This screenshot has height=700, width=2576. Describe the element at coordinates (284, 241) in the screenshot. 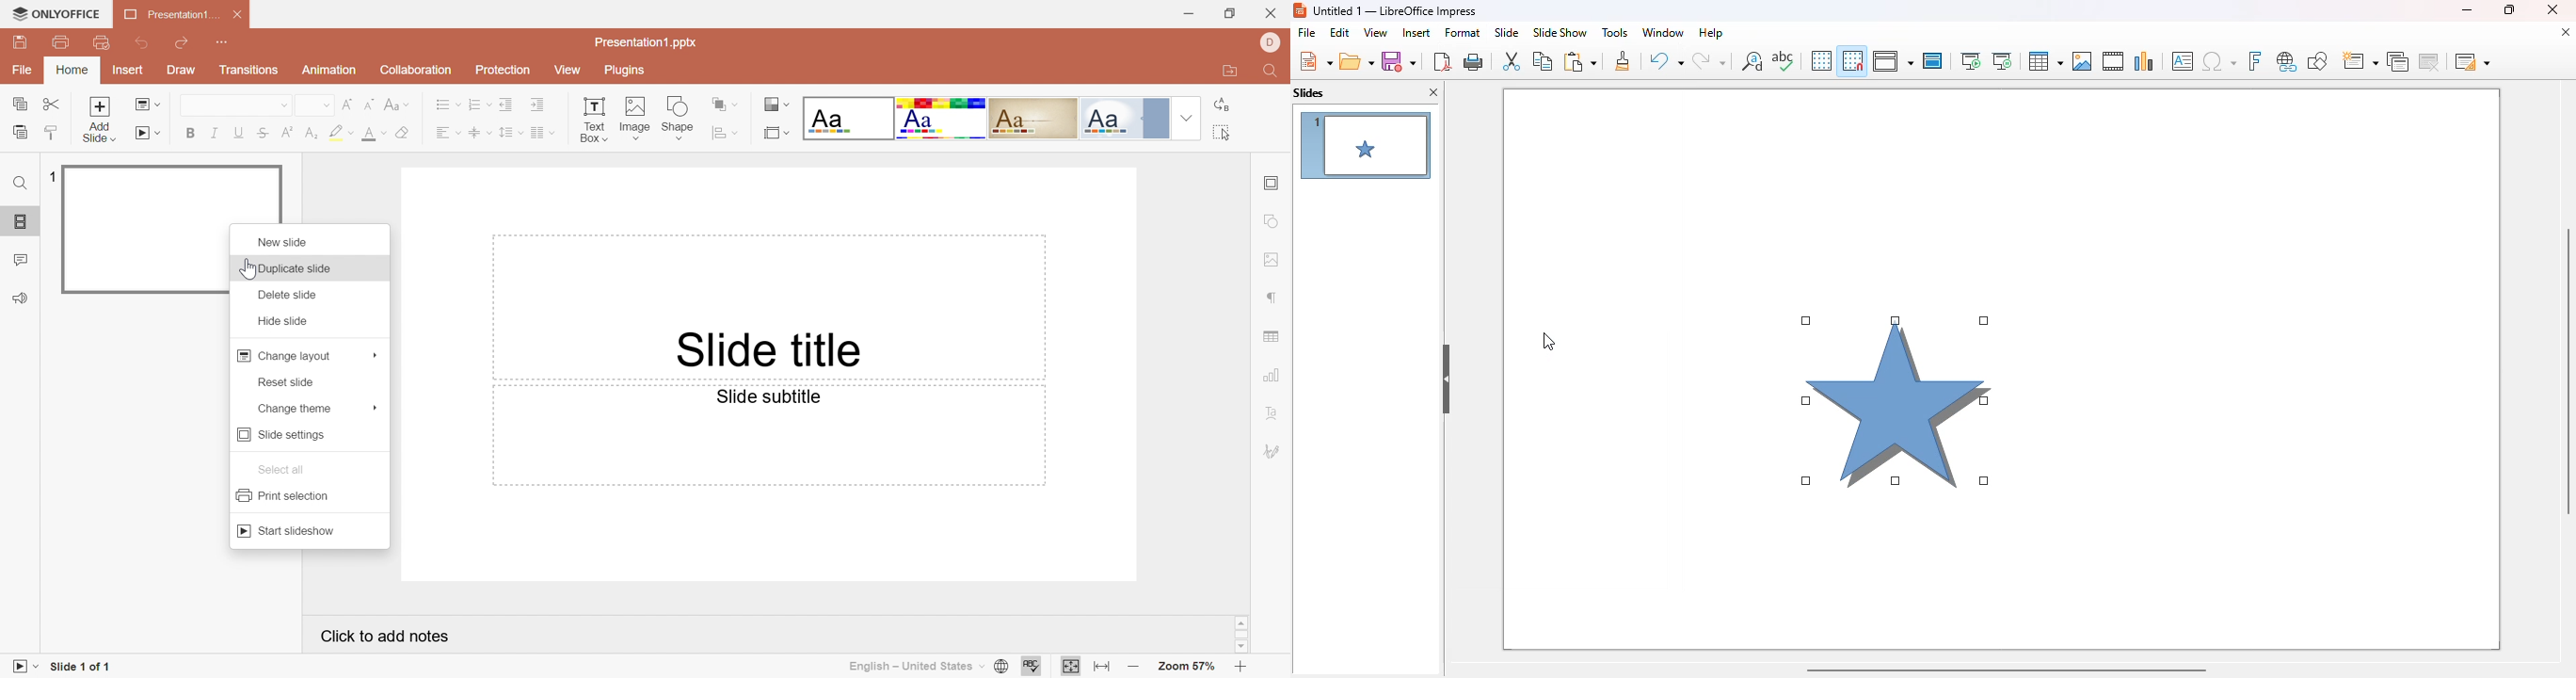

I see `New slide` at that location.